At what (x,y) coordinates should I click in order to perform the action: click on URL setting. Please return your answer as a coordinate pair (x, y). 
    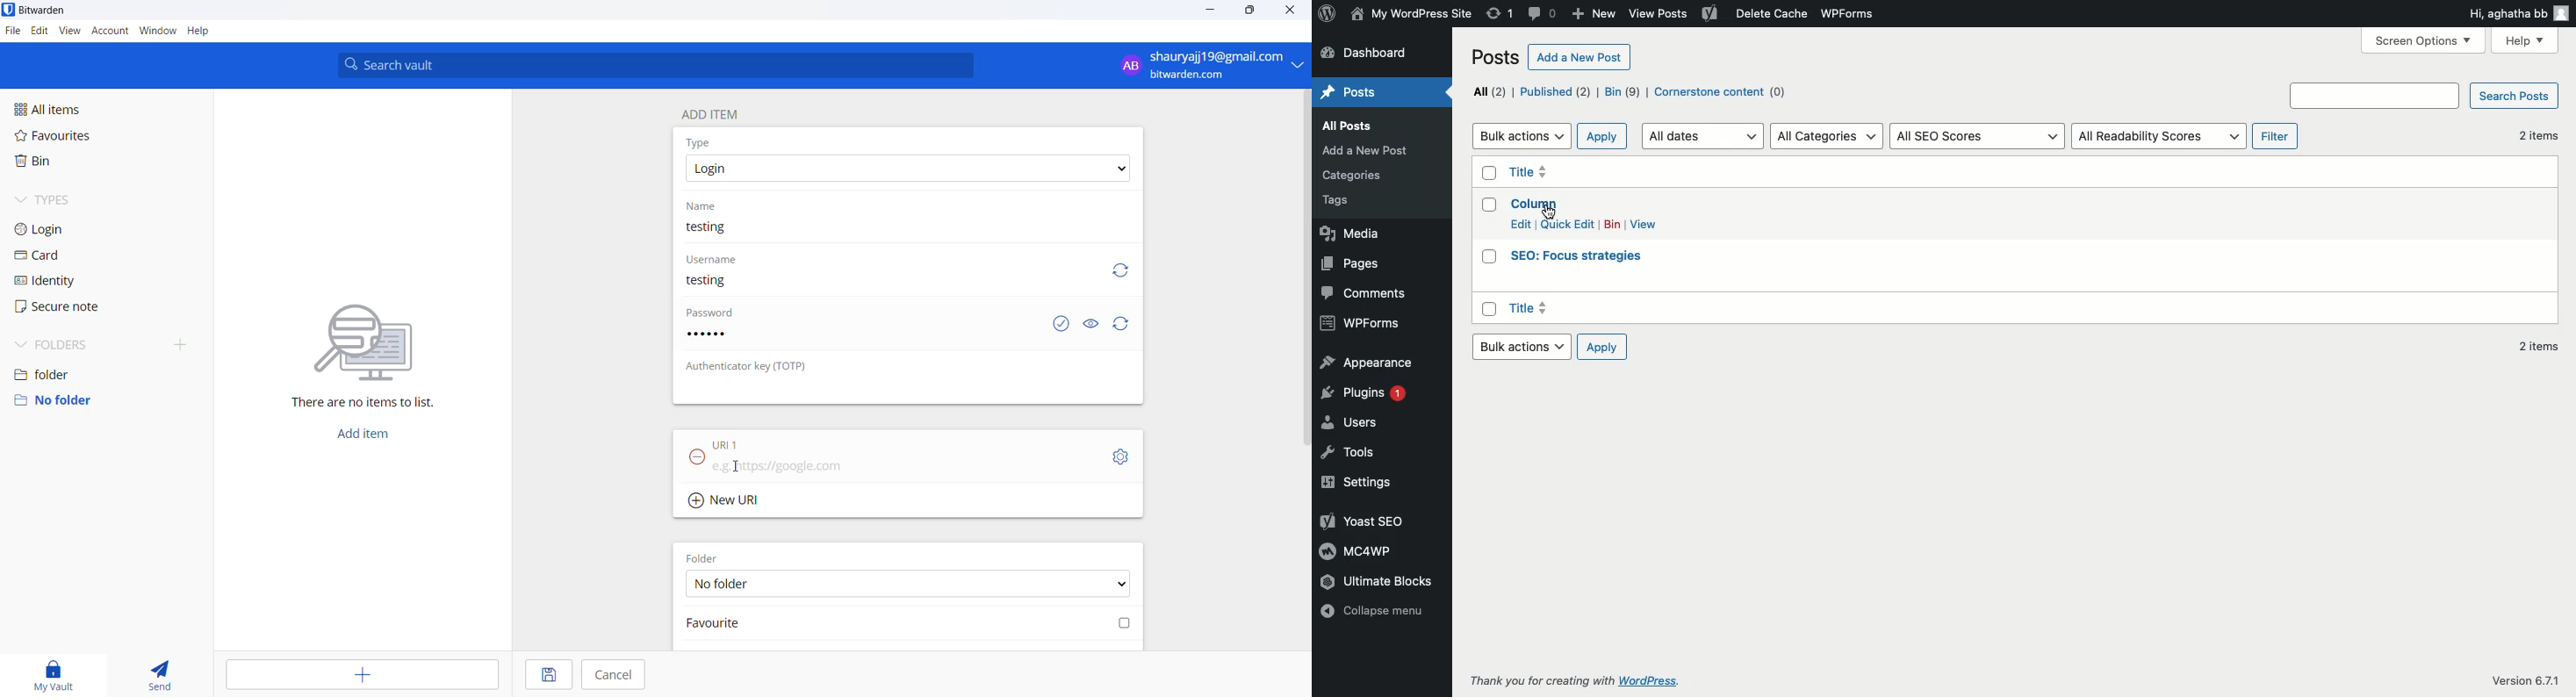
    Looking at the image, I should click on (1115, 456).